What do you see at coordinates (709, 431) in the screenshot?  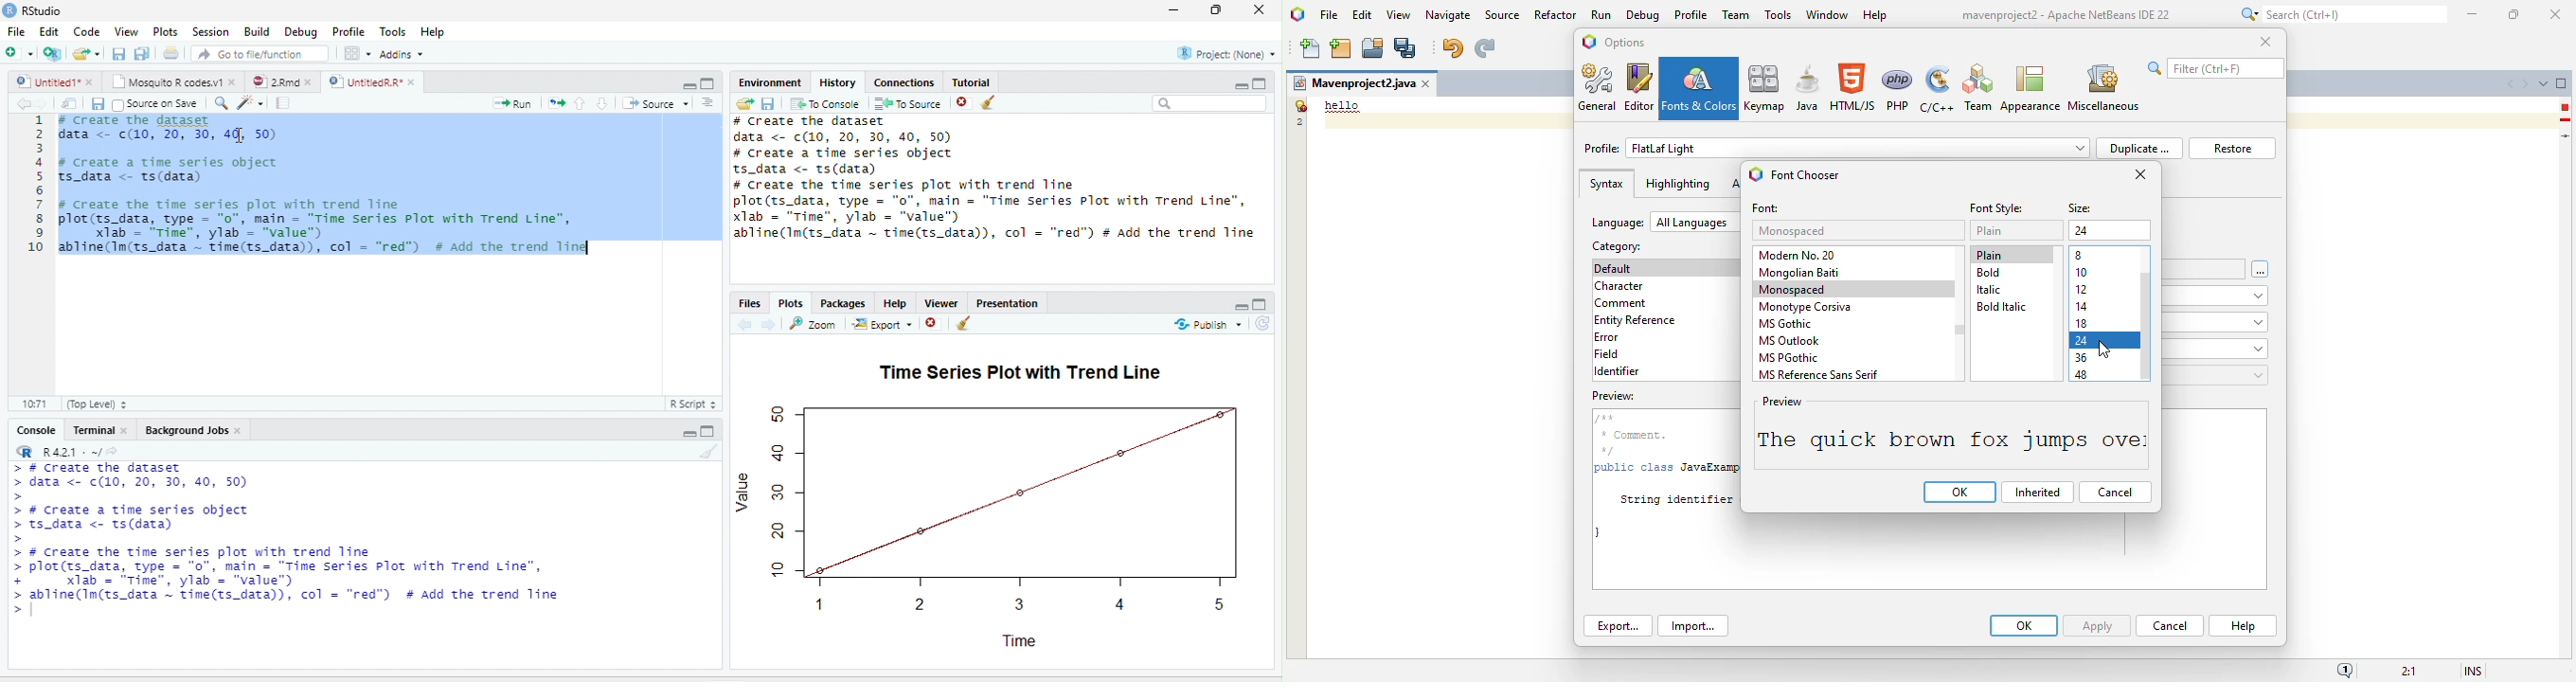 I see `Maximize` at bounding box center [709, 431].